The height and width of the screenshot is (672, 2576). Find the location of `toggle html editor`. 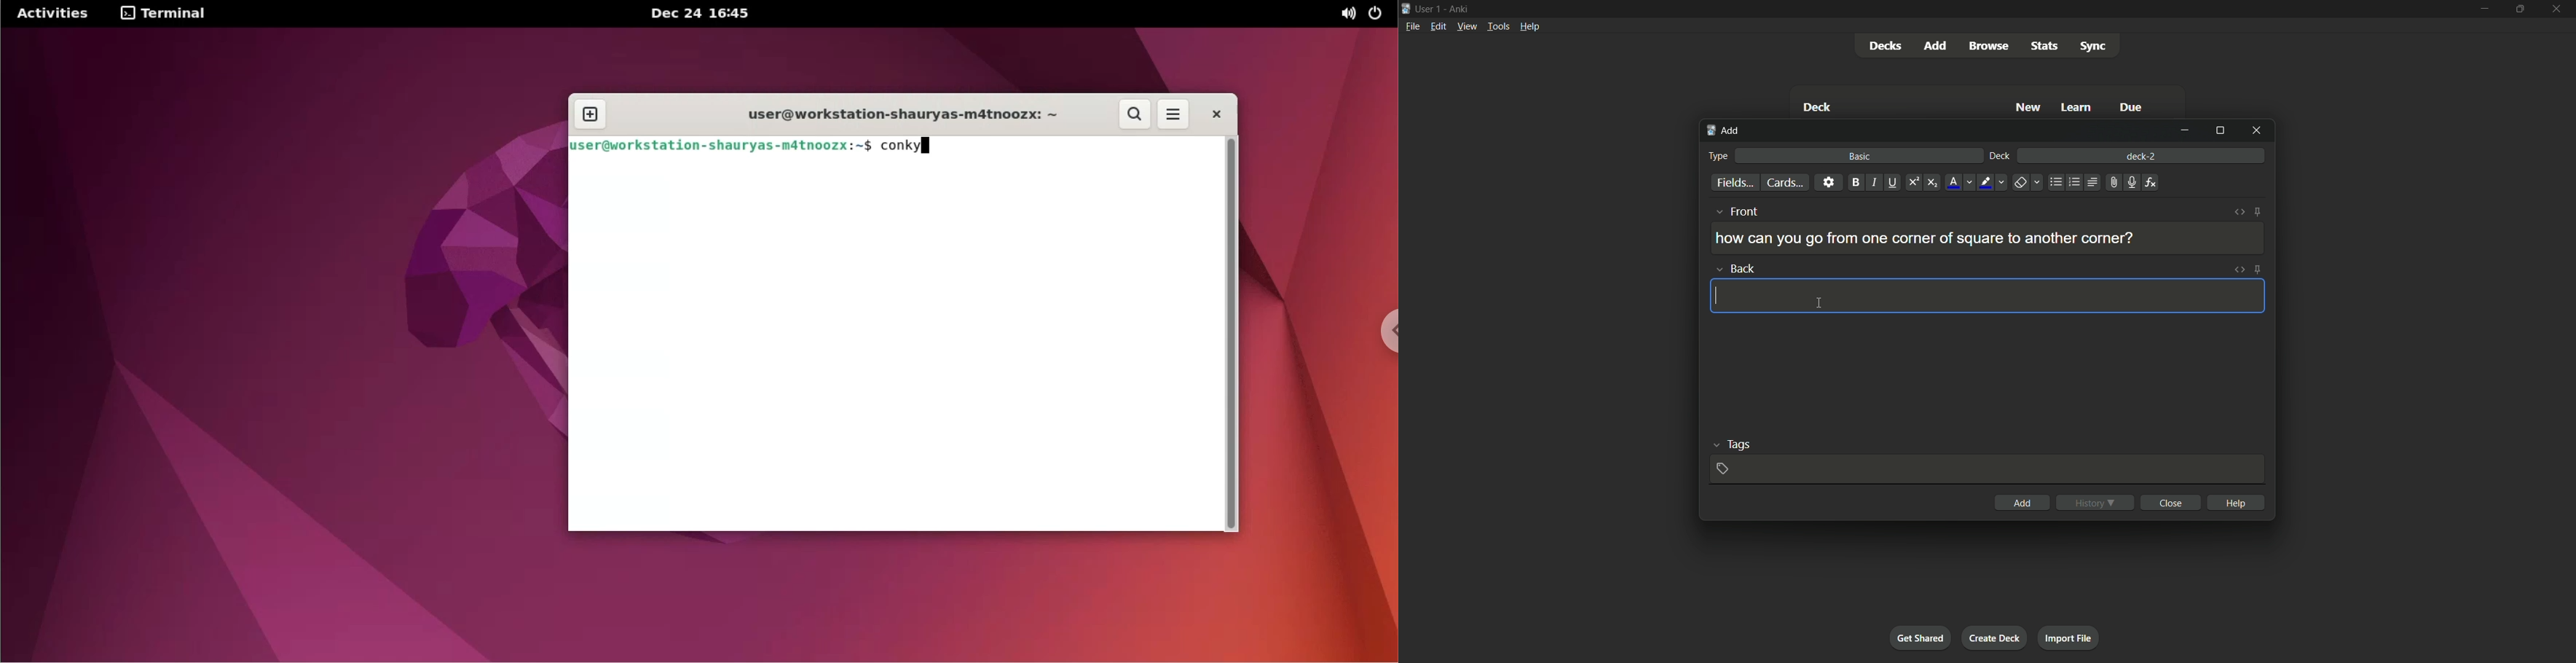

toggle html editor is located at coordinates (2242, 211).